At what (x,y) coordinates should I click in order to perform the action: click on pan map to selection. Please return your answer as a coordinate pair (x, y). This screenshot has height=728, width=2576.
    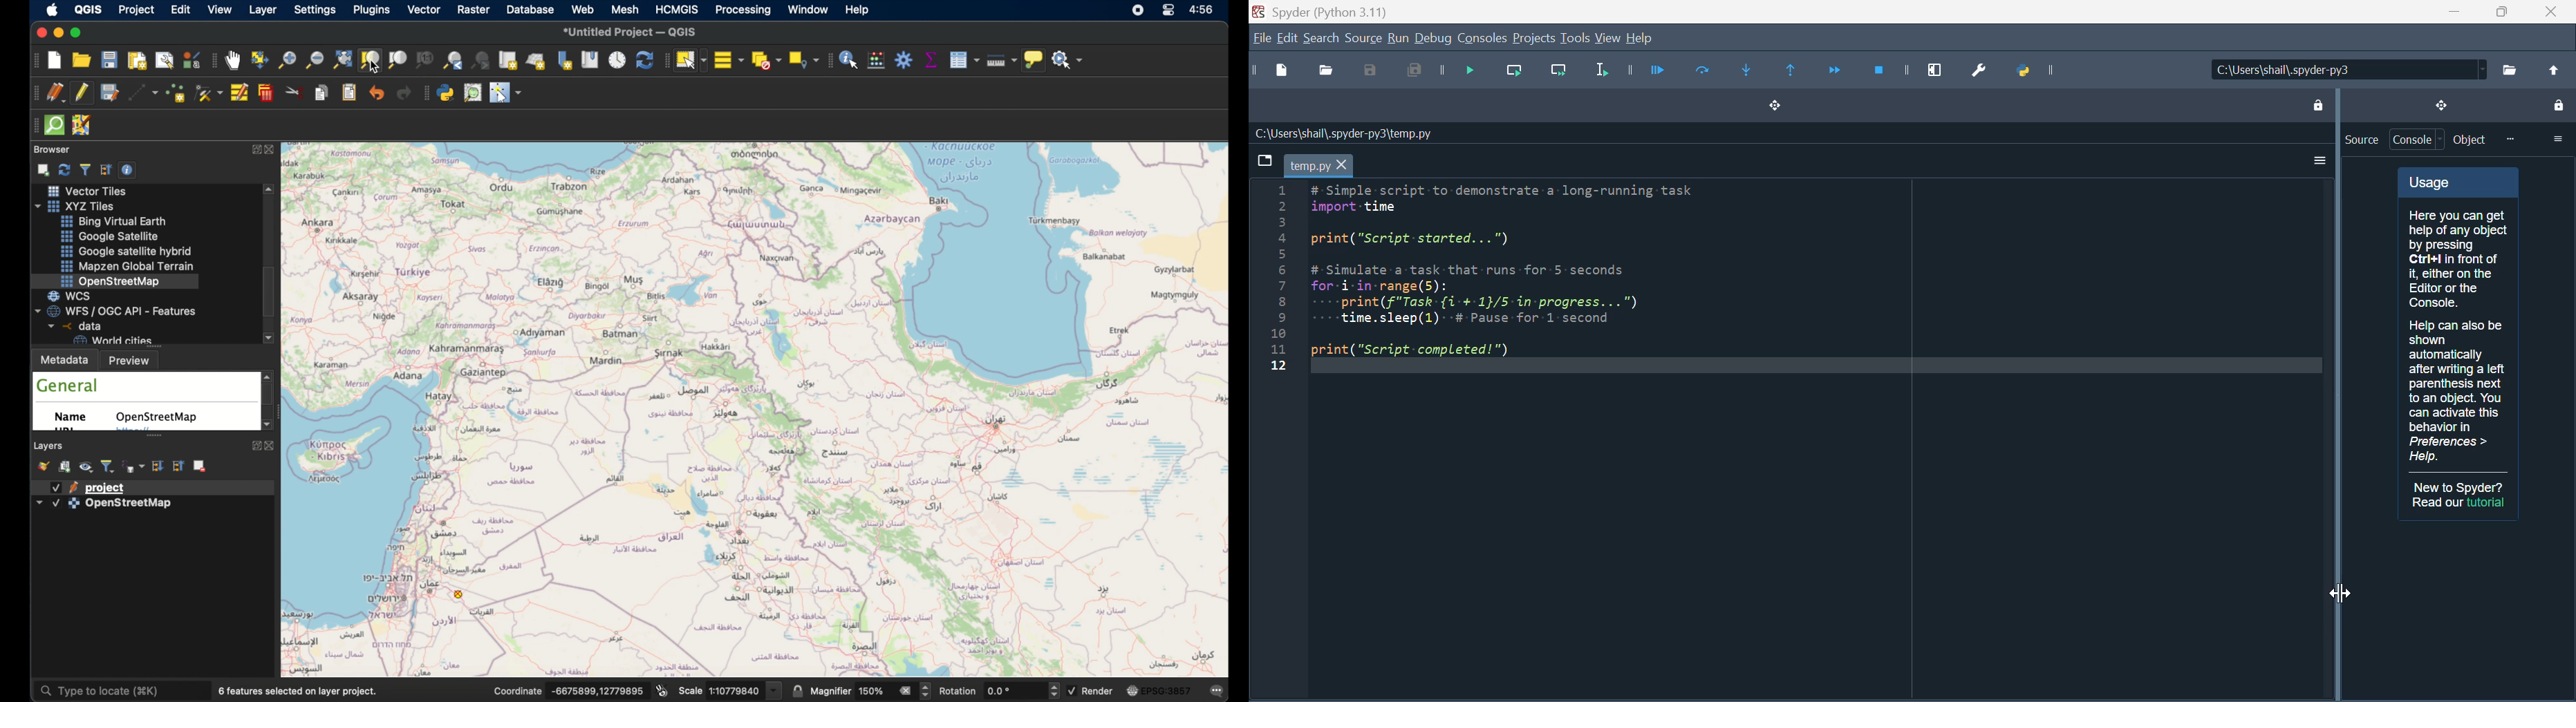
    Looking at the image, I should click on (260, 59).